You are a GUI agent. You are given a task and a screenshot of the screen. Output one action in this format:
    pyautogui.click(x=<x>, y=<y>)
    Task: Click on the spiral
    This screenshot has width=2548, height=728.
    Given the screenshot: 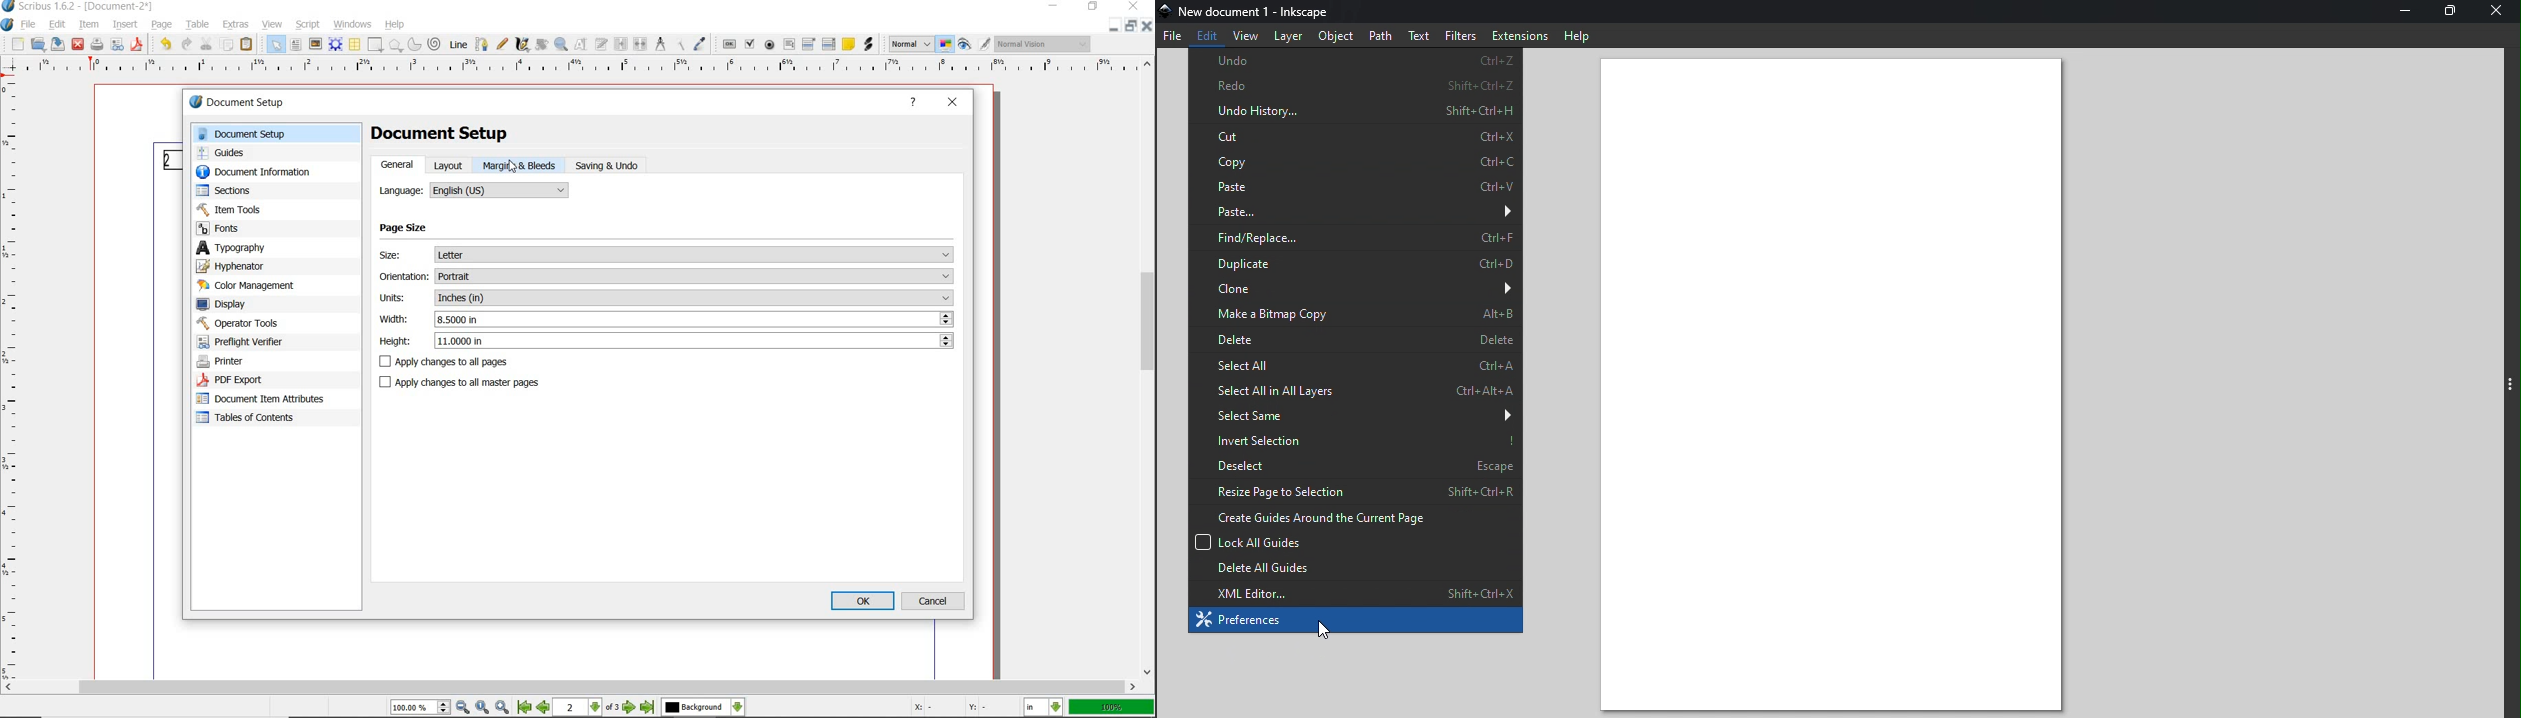 What is the action you would take?
    pyautogui.click(x=434, y=43)
    